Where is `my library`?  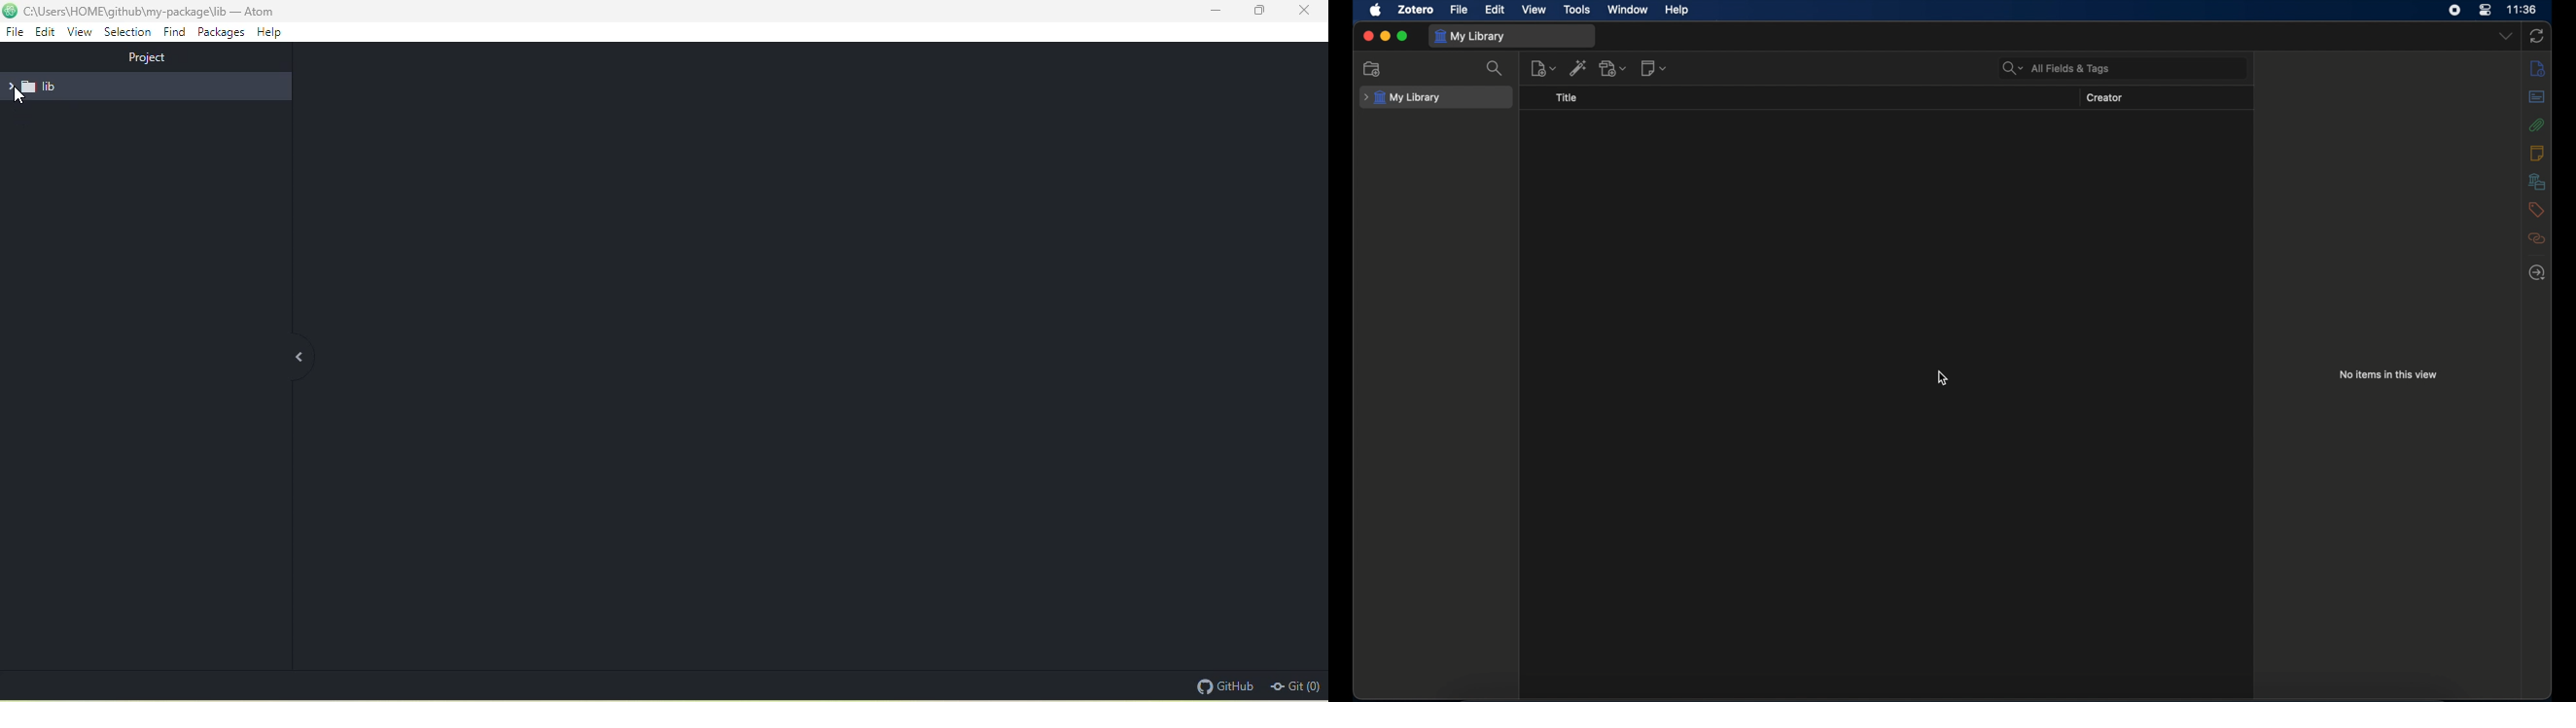
my library is located at coordinates (1402, 98).